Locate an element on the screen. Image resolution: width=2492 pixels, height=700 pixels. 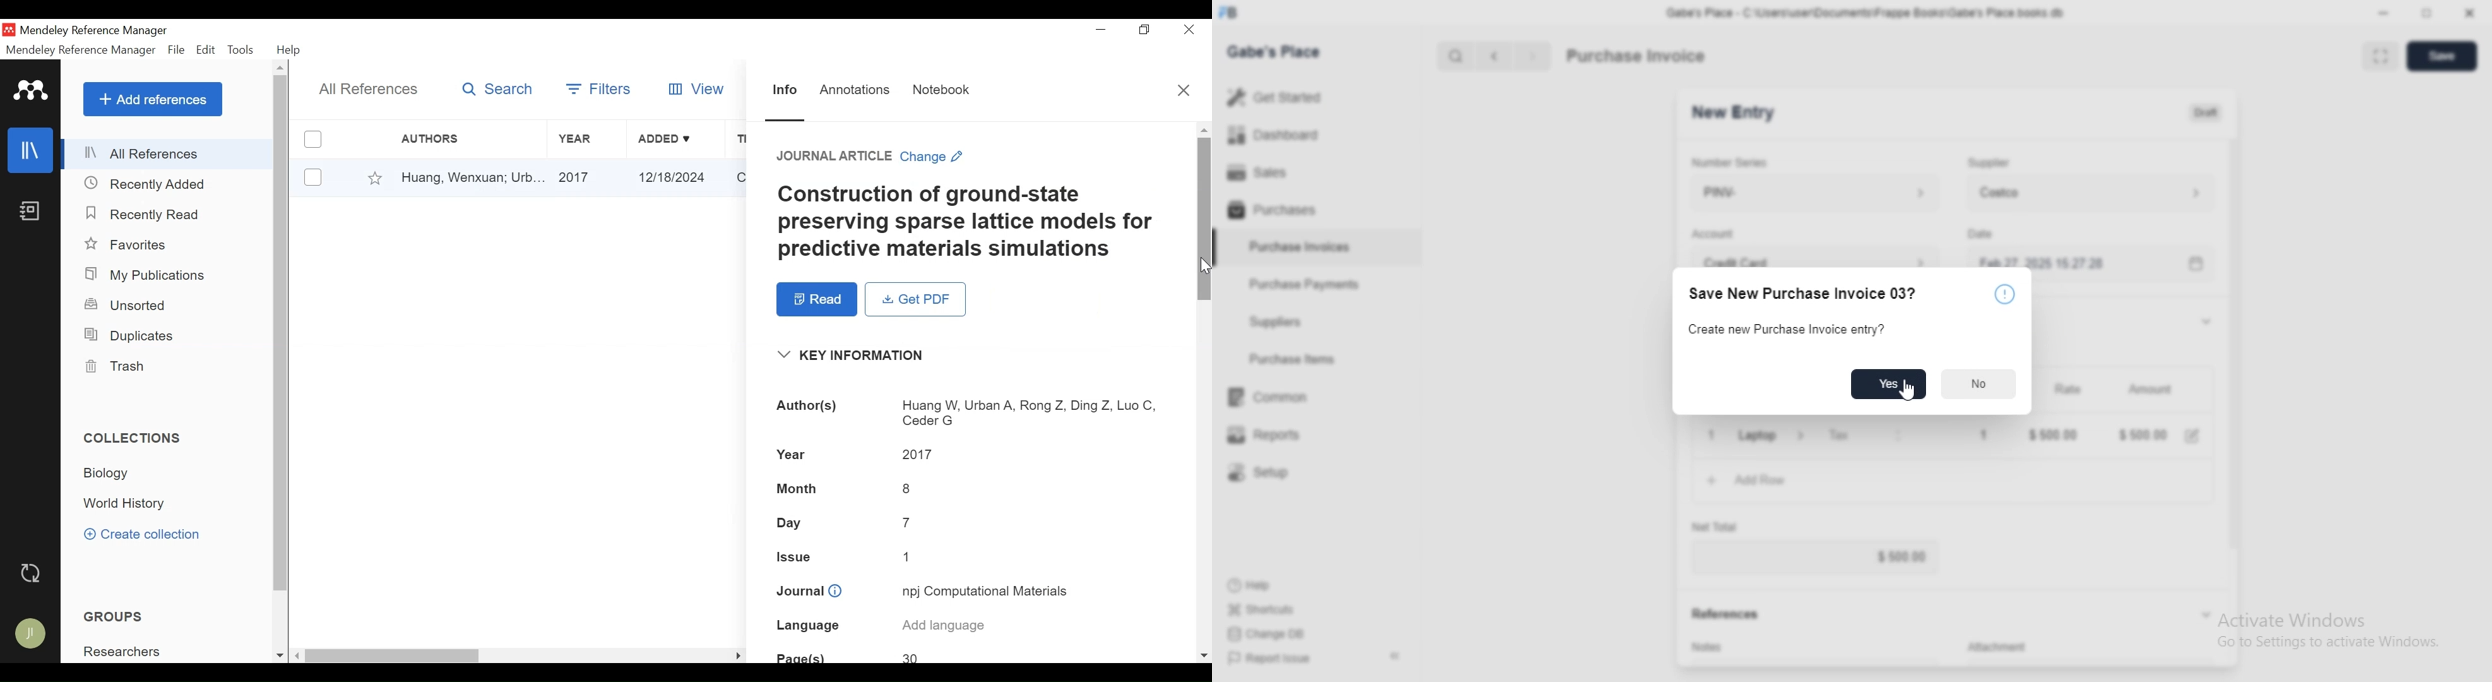
Close is located at coordinates (1712, 435).